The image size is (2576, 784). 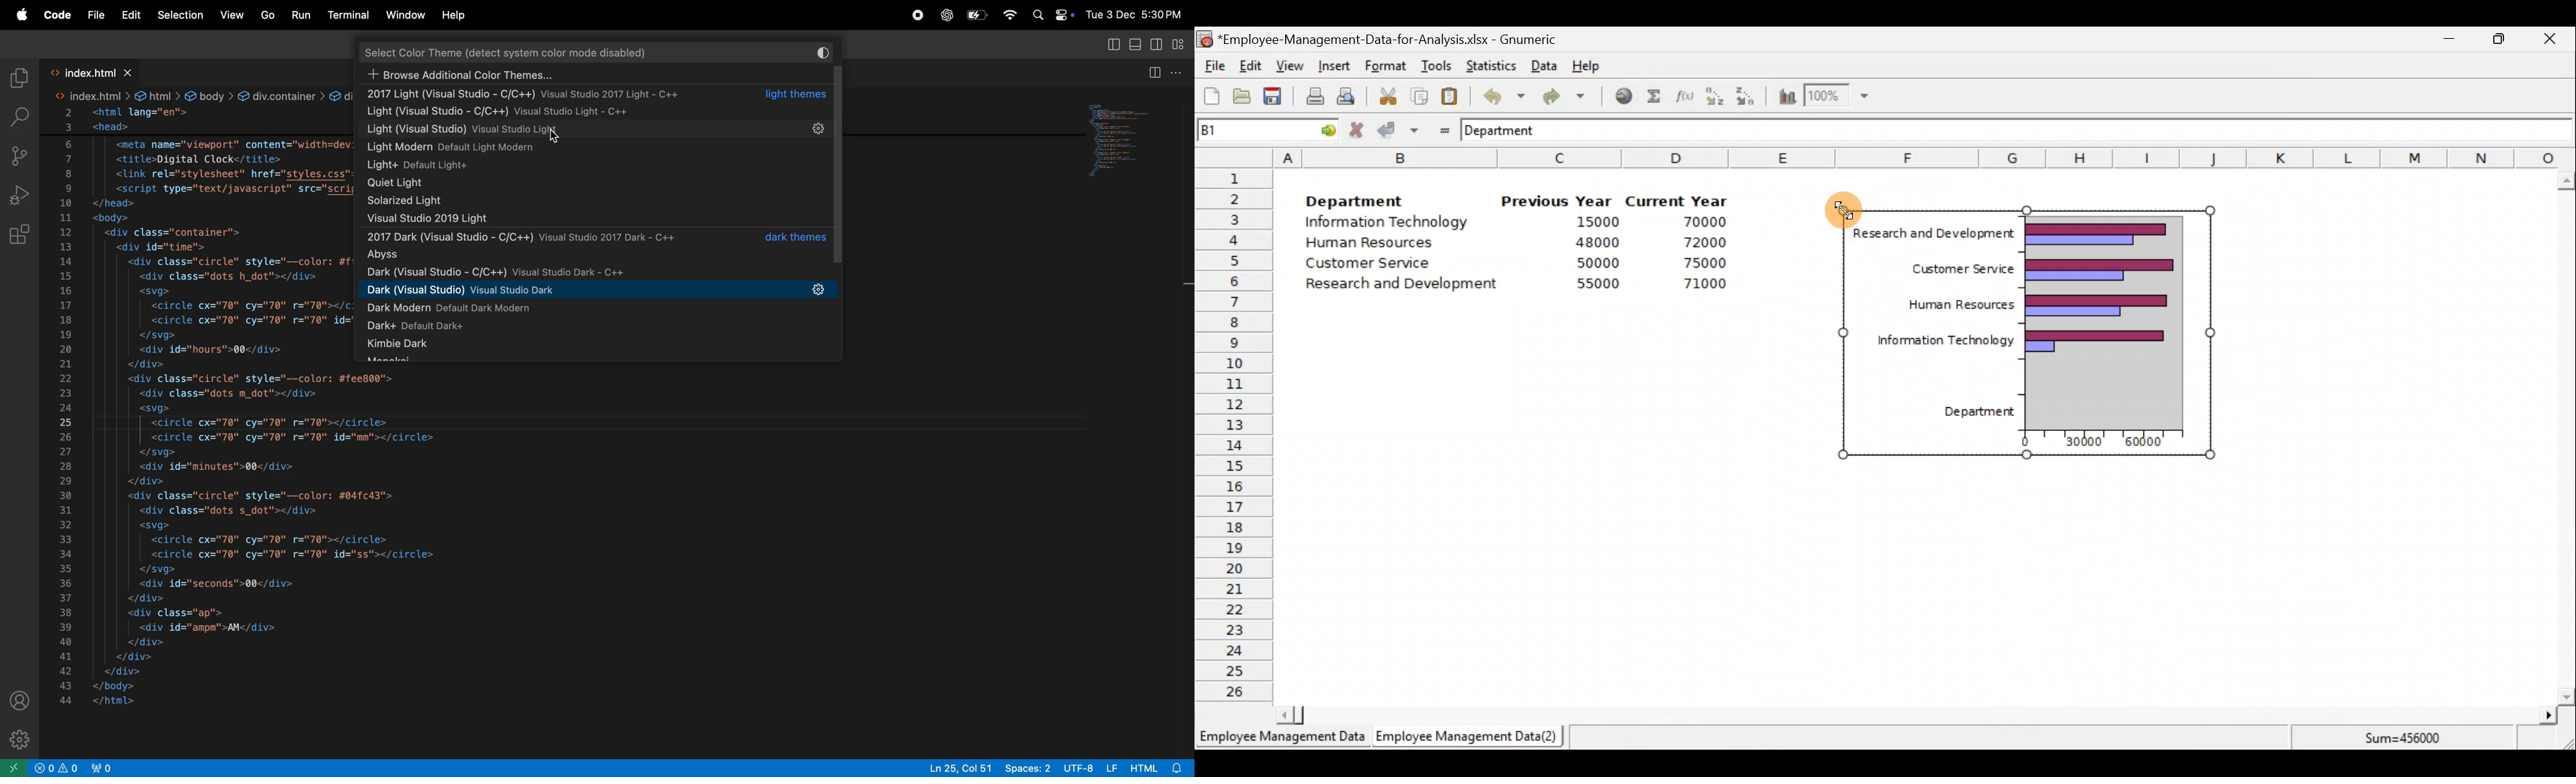 I want to click on space 2, so click(x=1029, y=767).